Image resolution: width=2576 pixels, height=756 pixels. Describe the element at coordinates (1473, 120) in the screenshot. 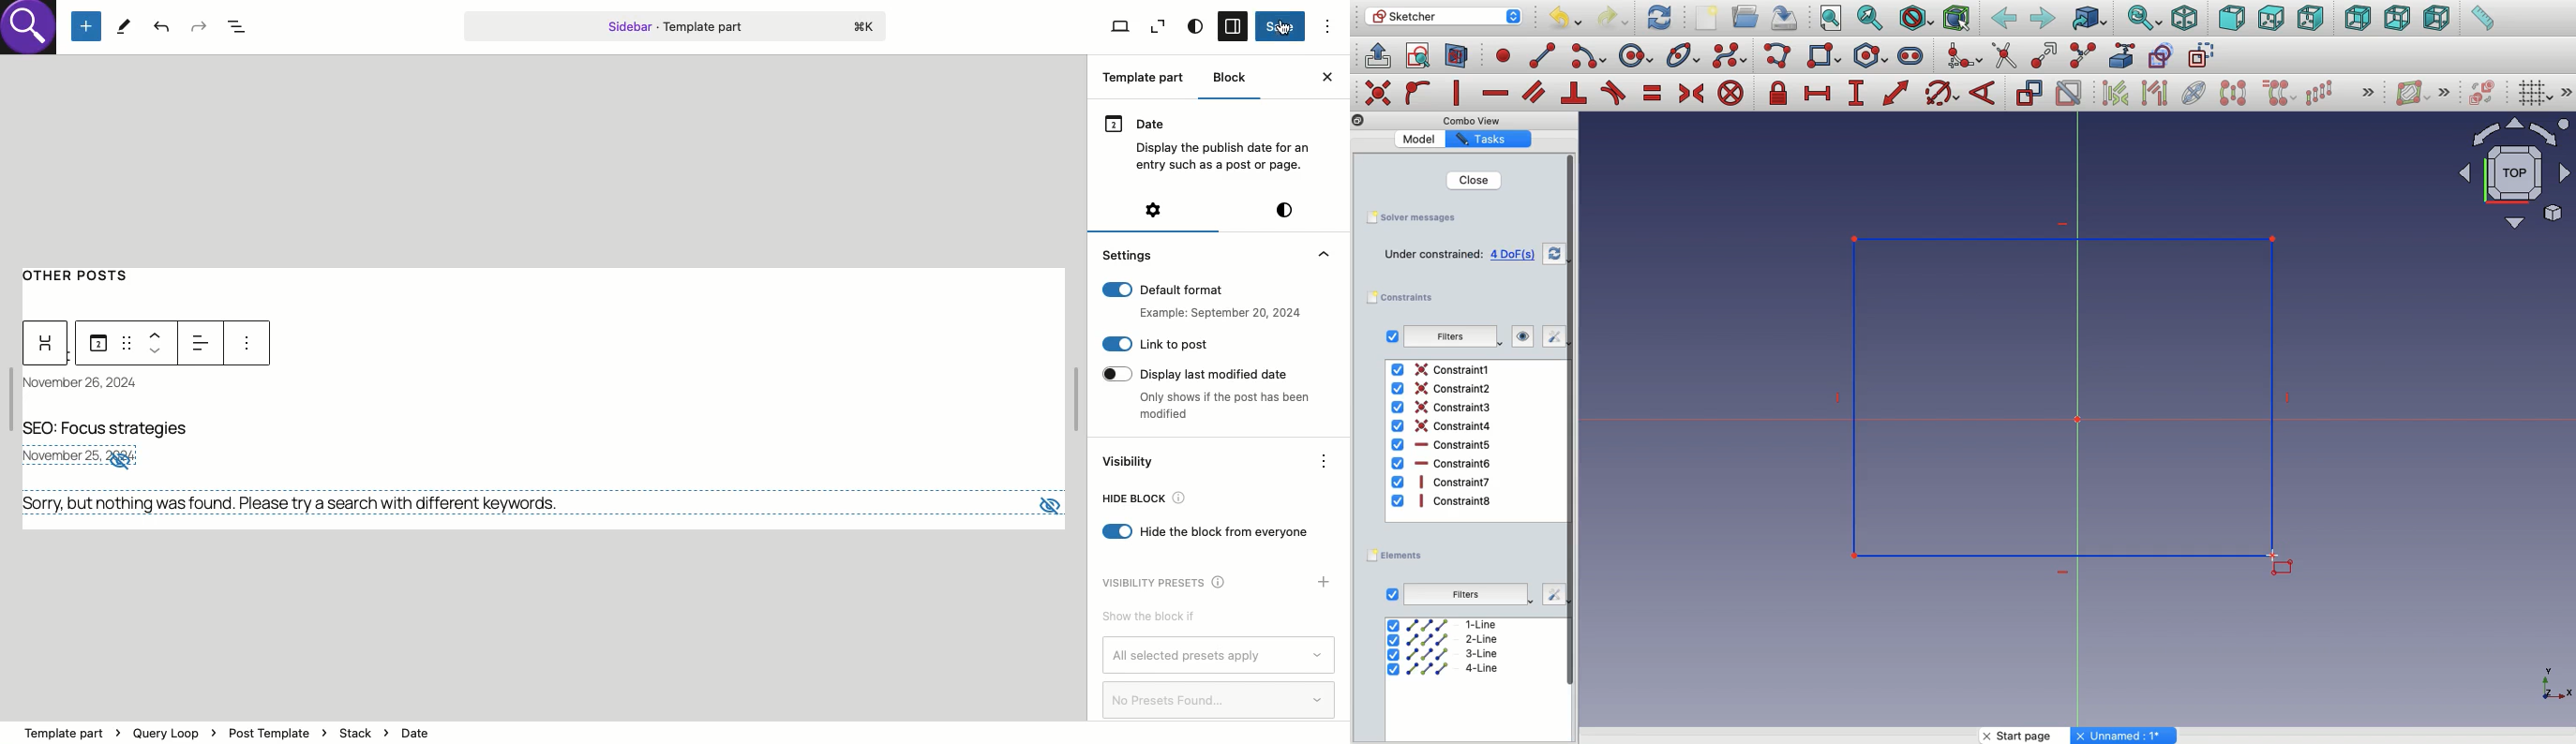

I see `Combo View` at that location.